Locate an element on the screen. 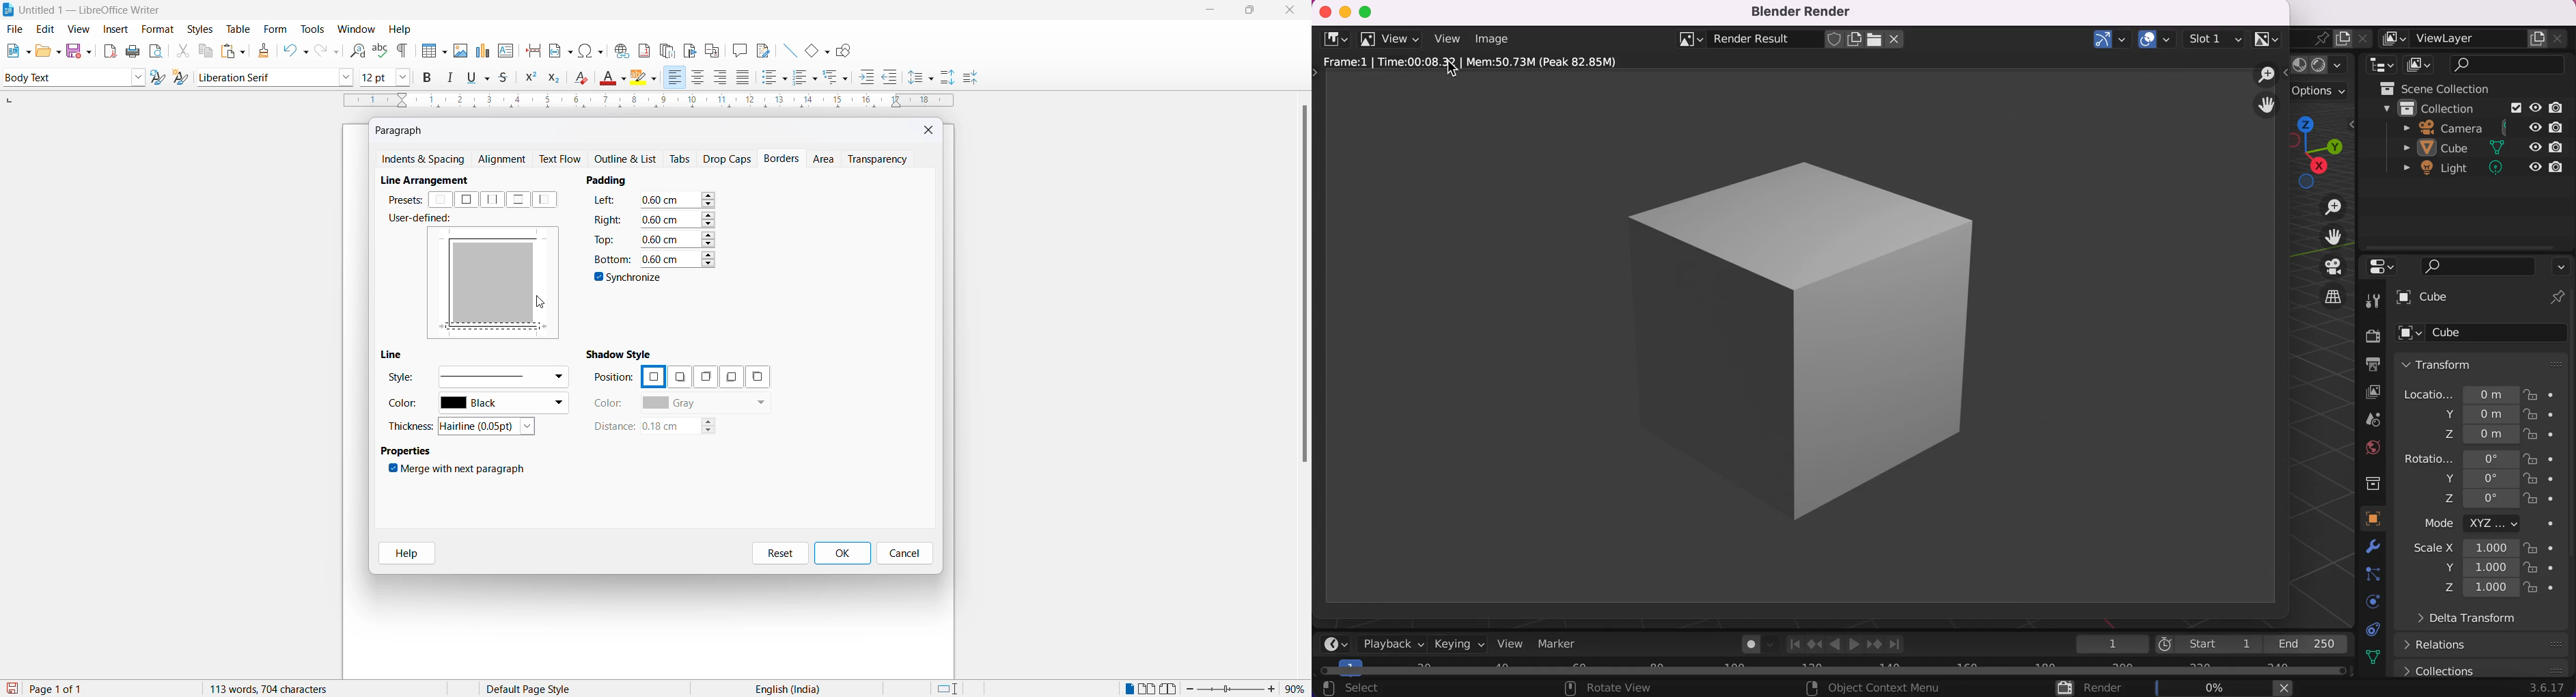 The image size is (2576, 700). insert chart is located at coordinates (482, 52).